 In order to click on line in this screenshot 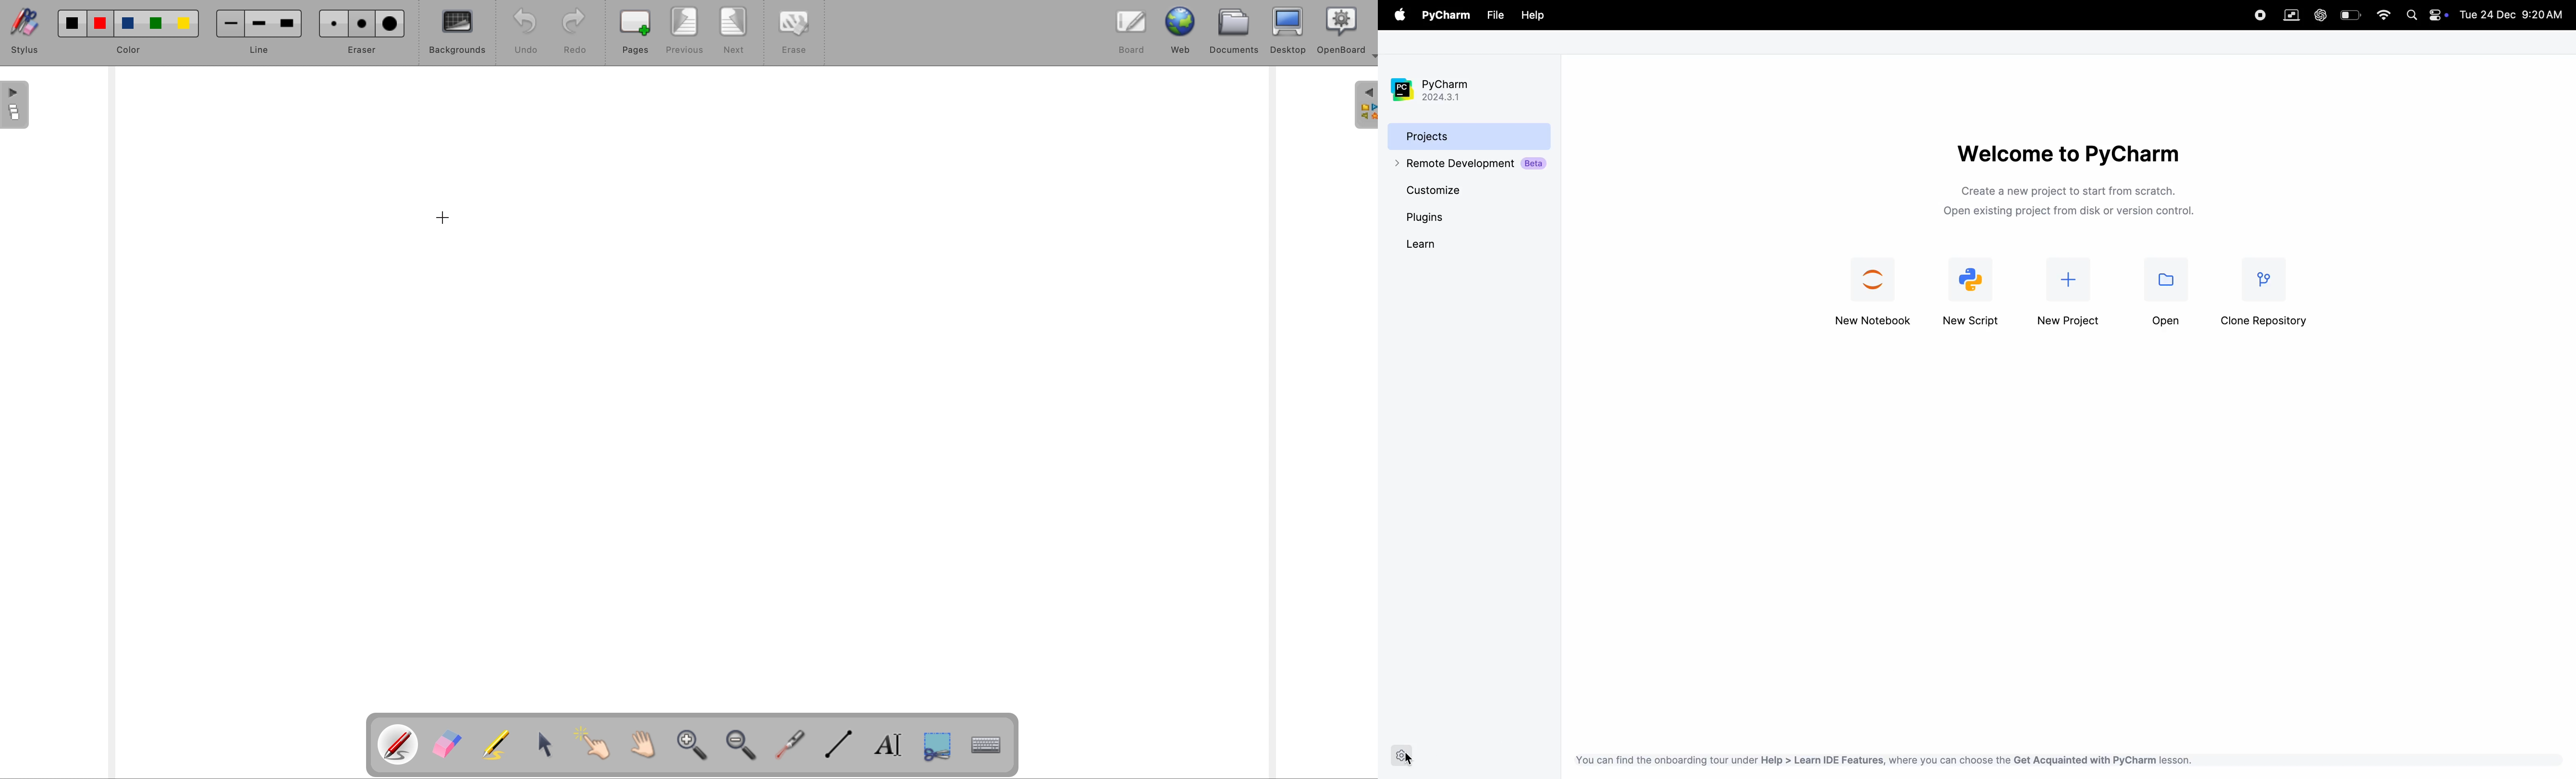, I will do `click(257, 34)`.